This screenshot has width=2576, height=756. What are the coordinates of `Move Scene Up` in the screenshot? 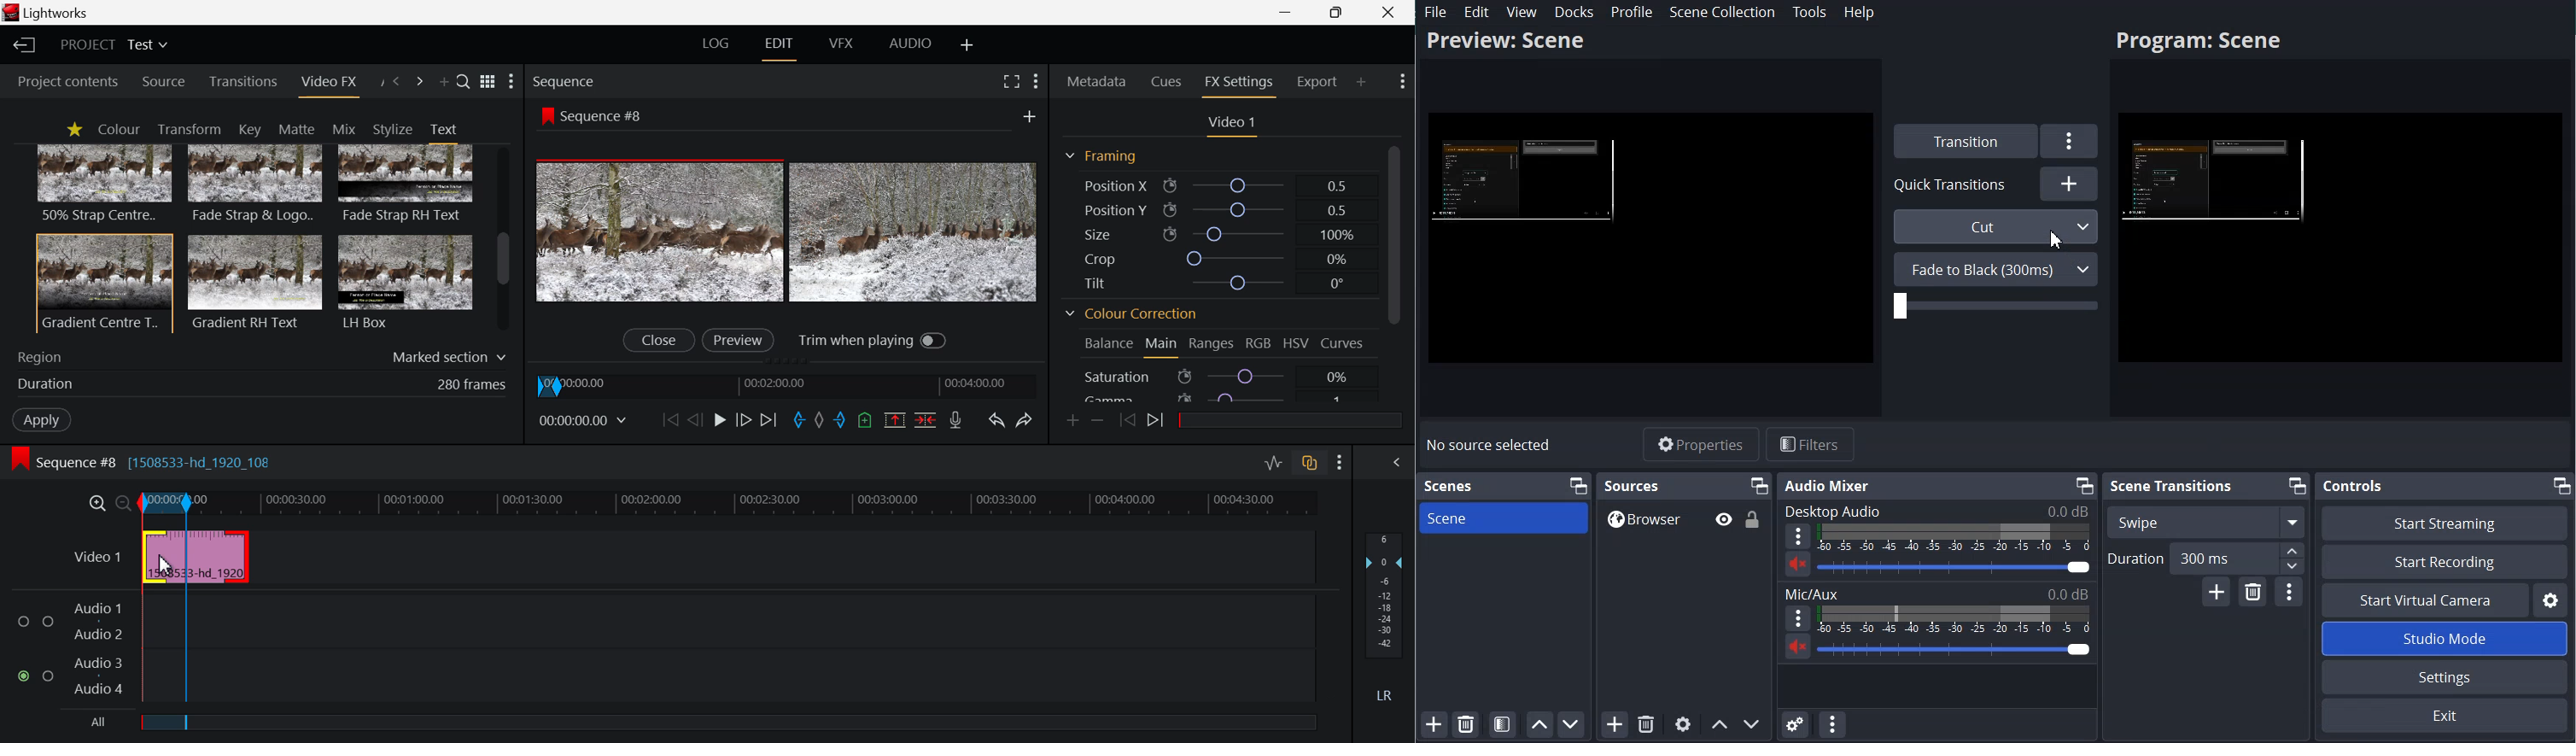 It's located at (1539, 725).